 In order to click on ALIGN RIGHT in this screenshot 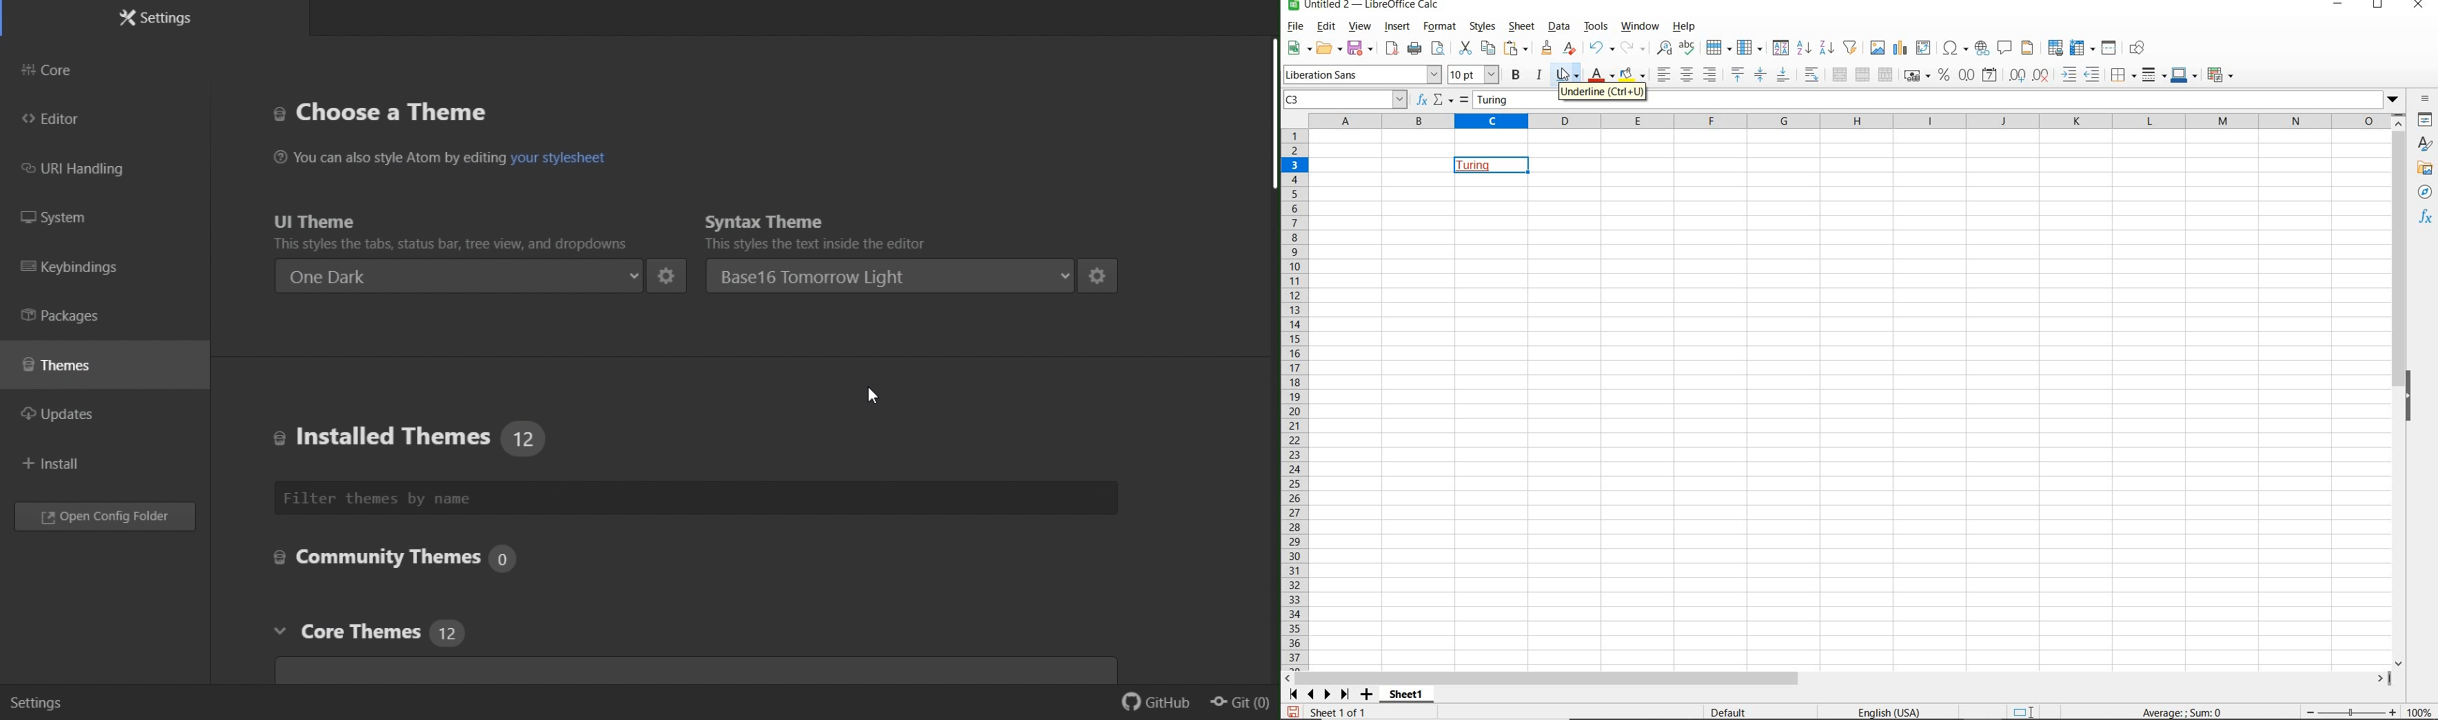, I will do `click(1710, 76)`.